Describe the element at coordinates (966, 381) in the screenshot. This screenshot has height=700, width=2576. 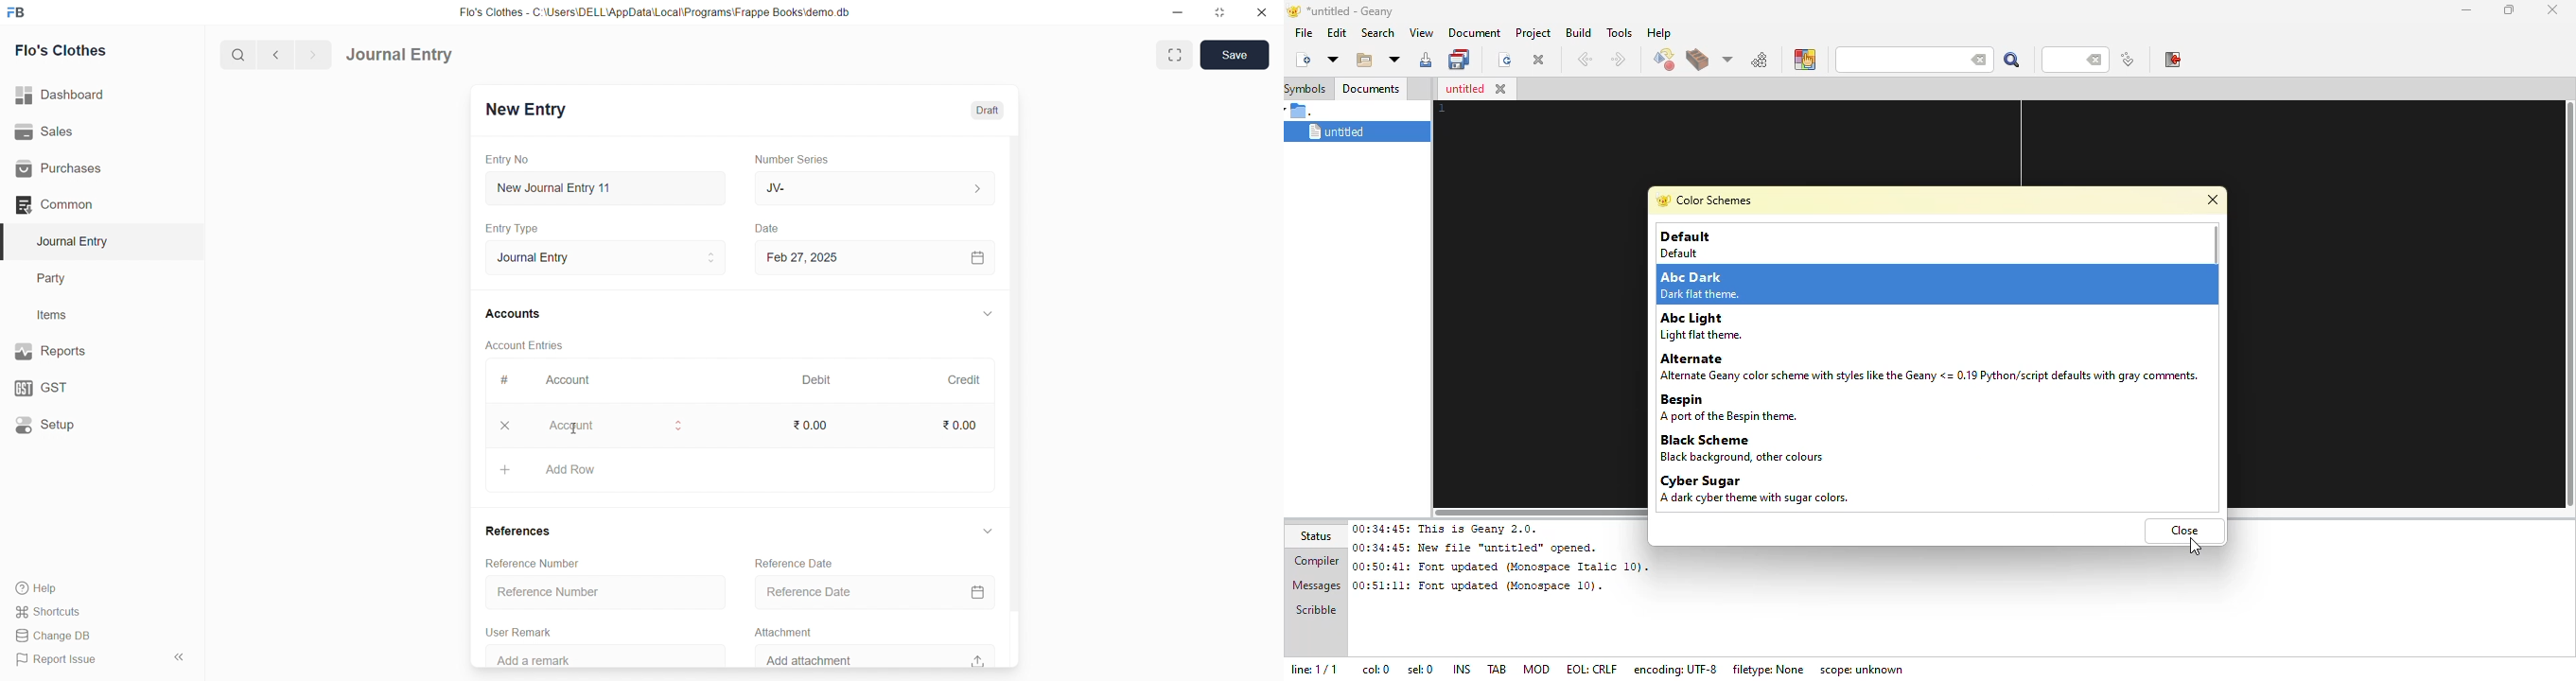
I see `Credit` at that location.